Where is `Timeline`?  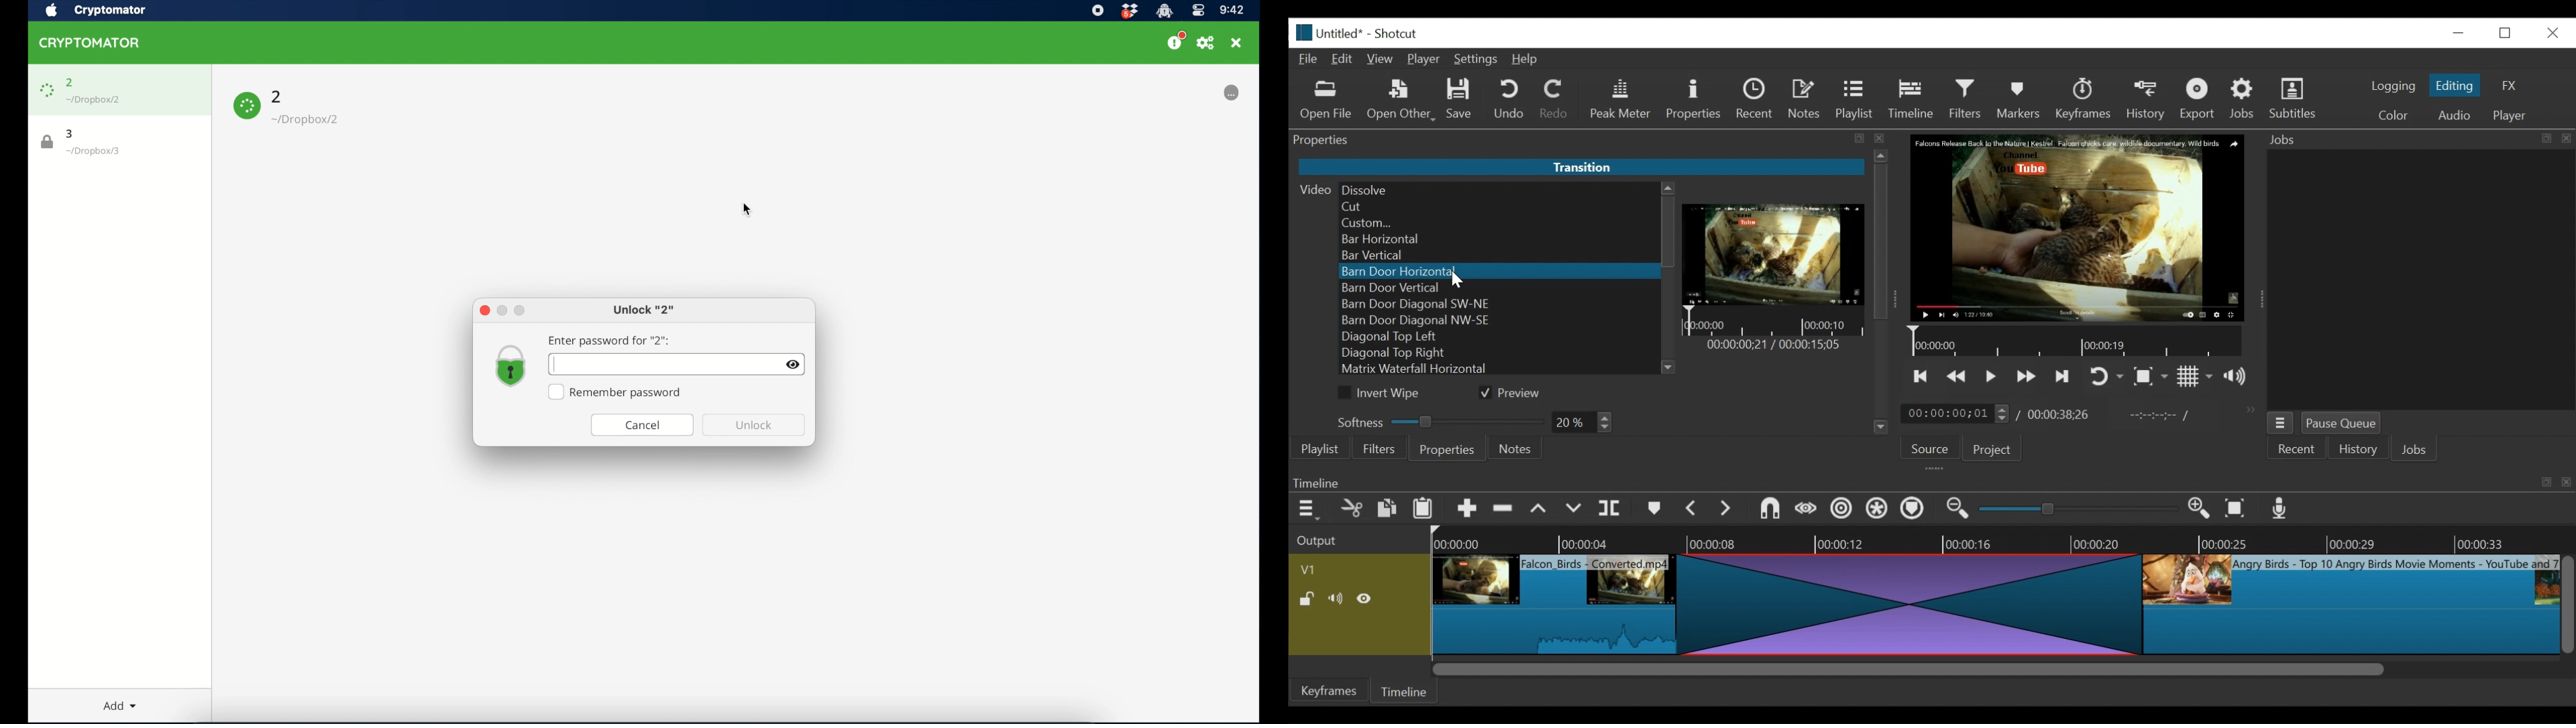
Timeline is located at coordinates (1407, 689).